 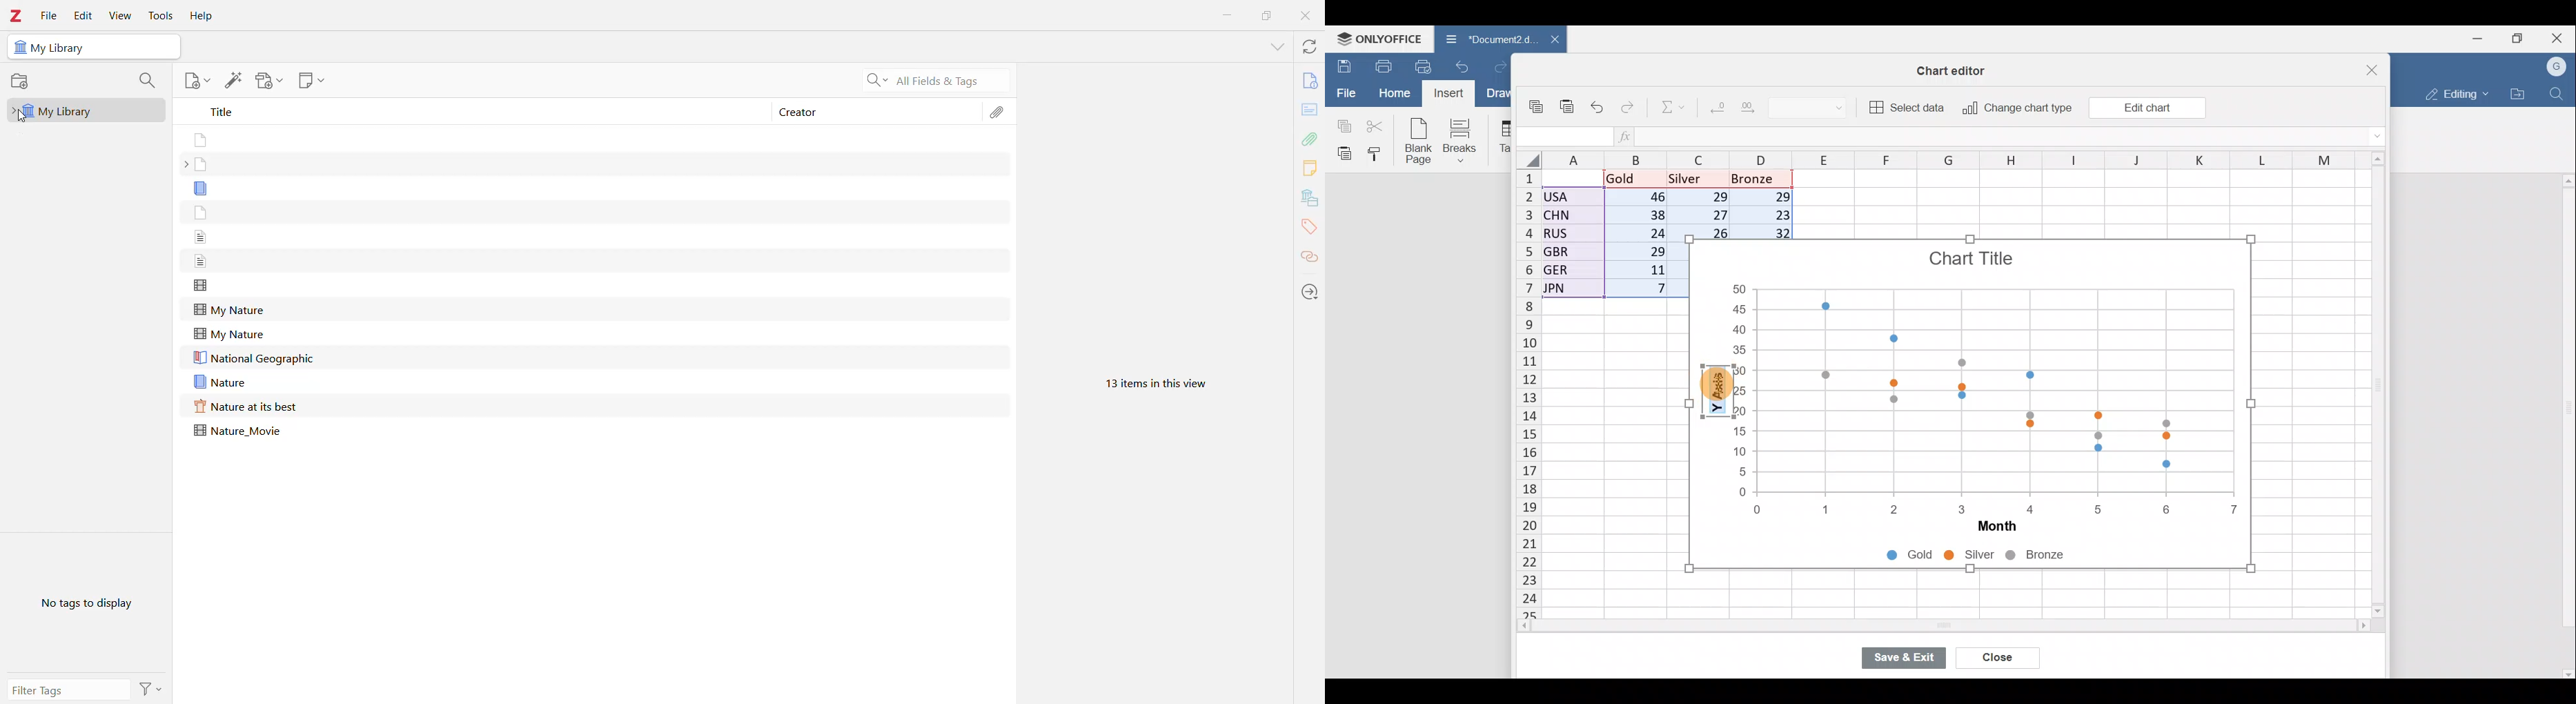 I want to click on New Note, so click(x=313, y=82).